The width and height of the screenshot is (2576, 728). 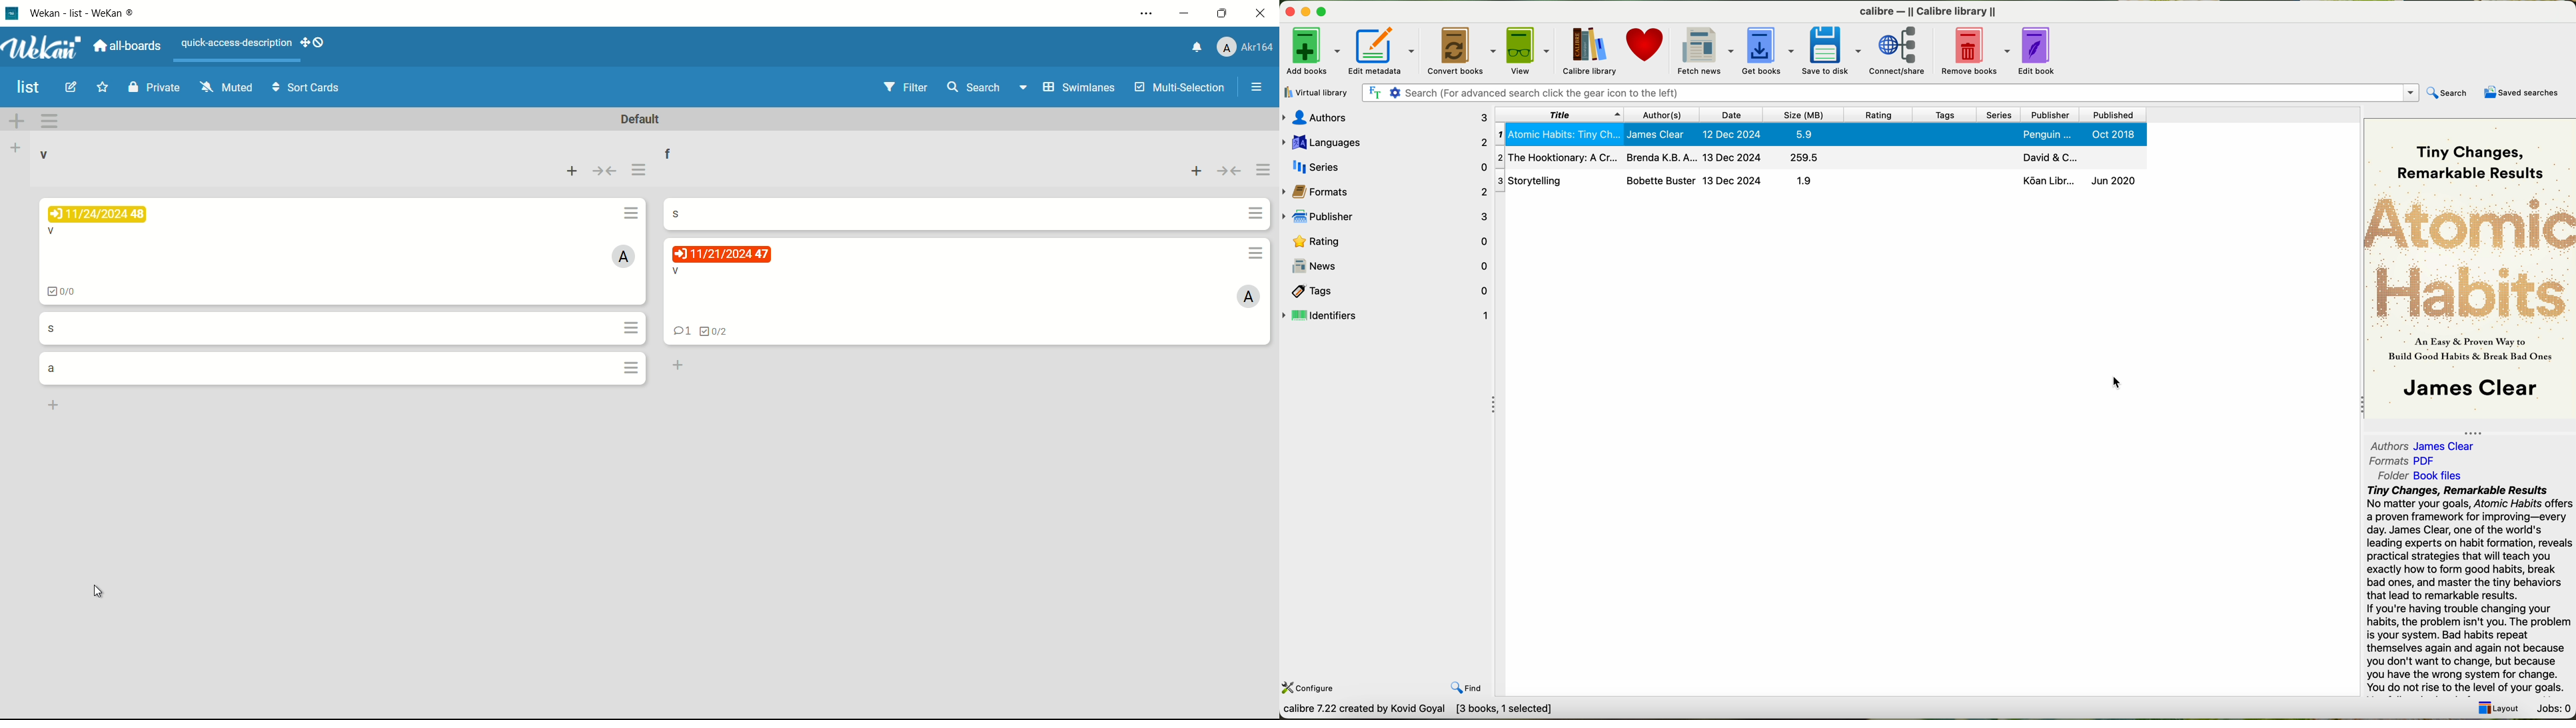 What do you see at coordinates (1069, 87) in the screenshot?
I see `swimlanes` at bounding box center [1069, 87].